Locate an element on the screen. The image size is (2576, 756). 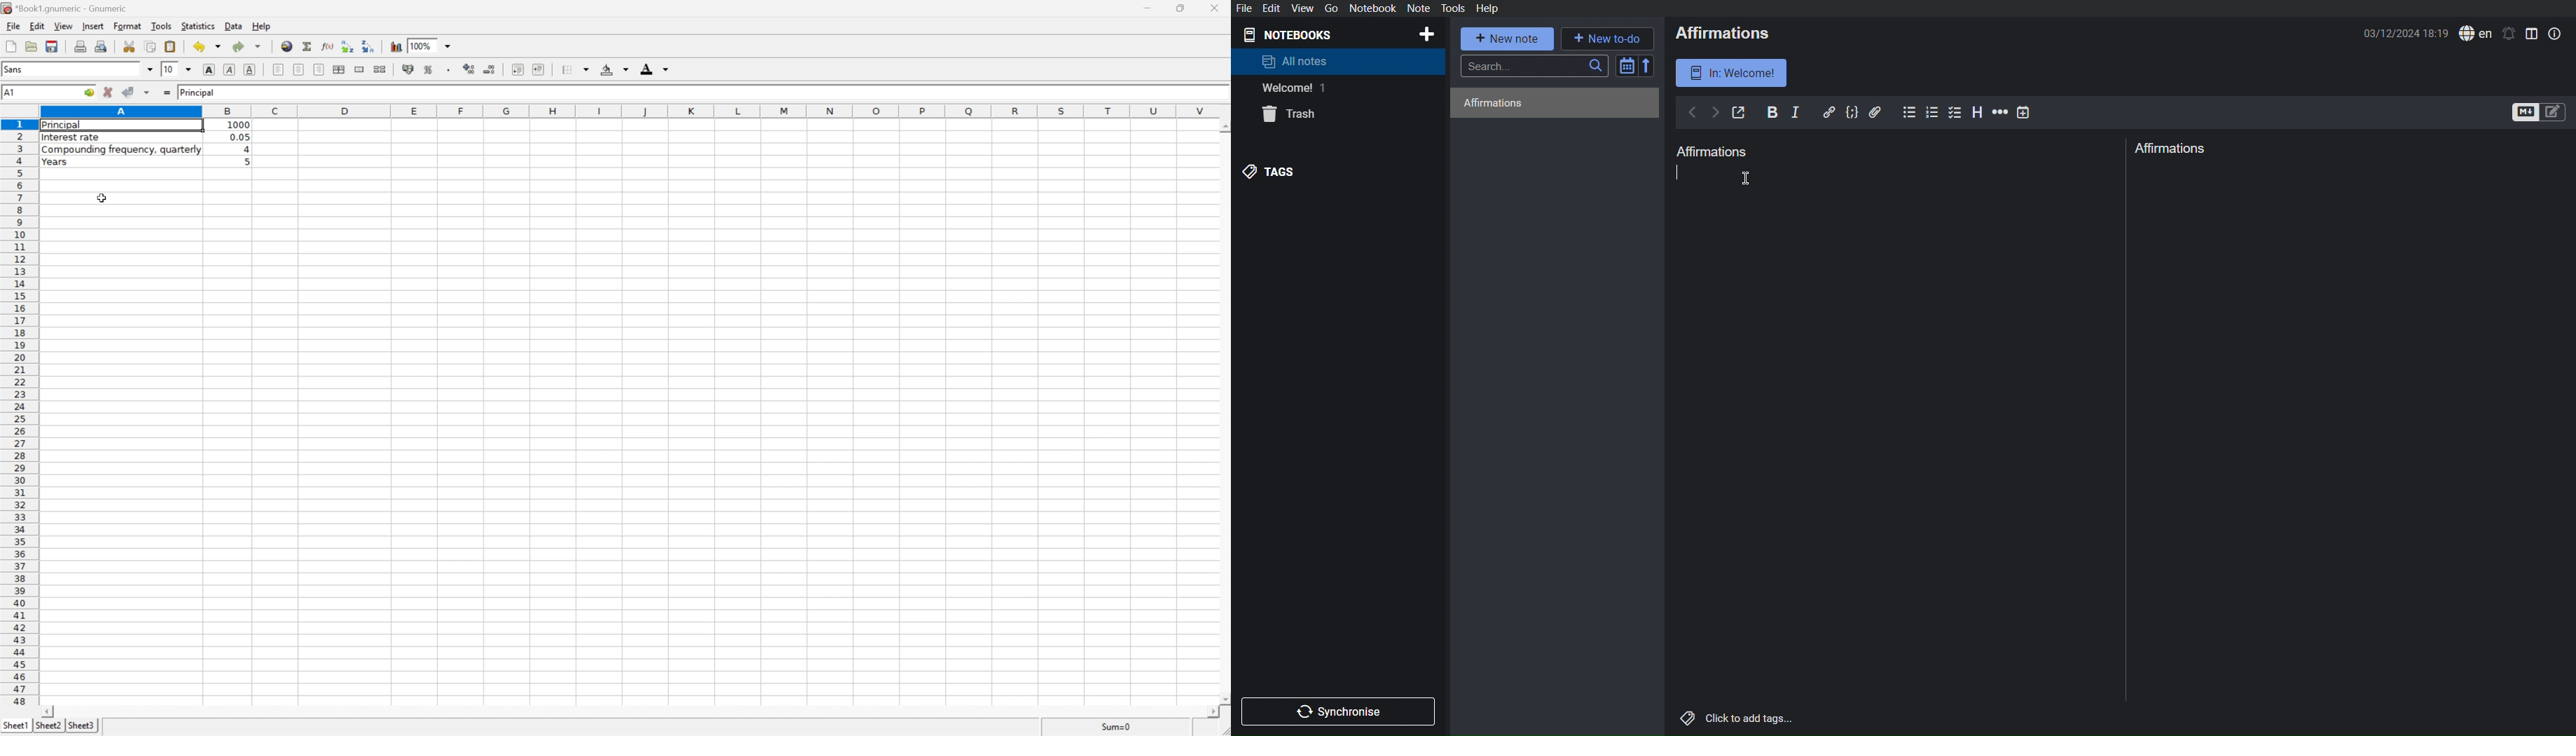
Search is located at coordinates (1535, 66).